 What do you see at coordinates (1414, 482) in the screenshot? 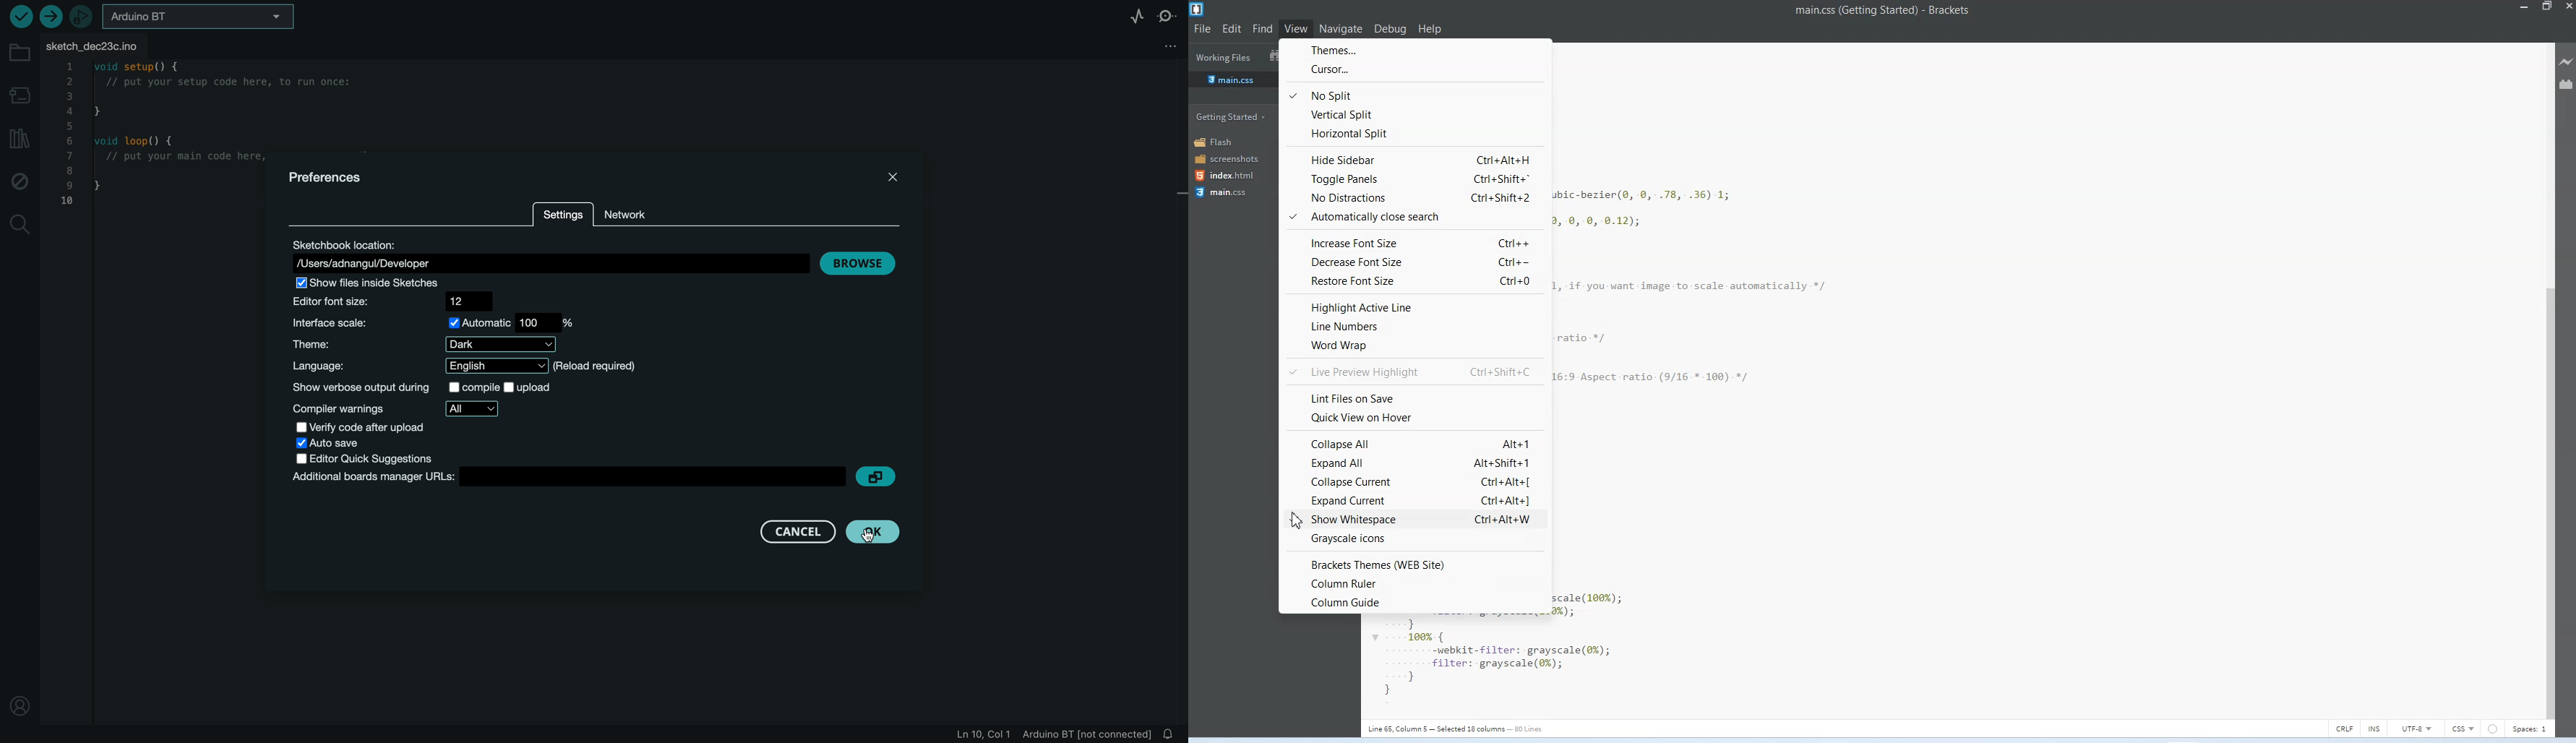
I see `Collapse current` at bounding box center [1414, 482].